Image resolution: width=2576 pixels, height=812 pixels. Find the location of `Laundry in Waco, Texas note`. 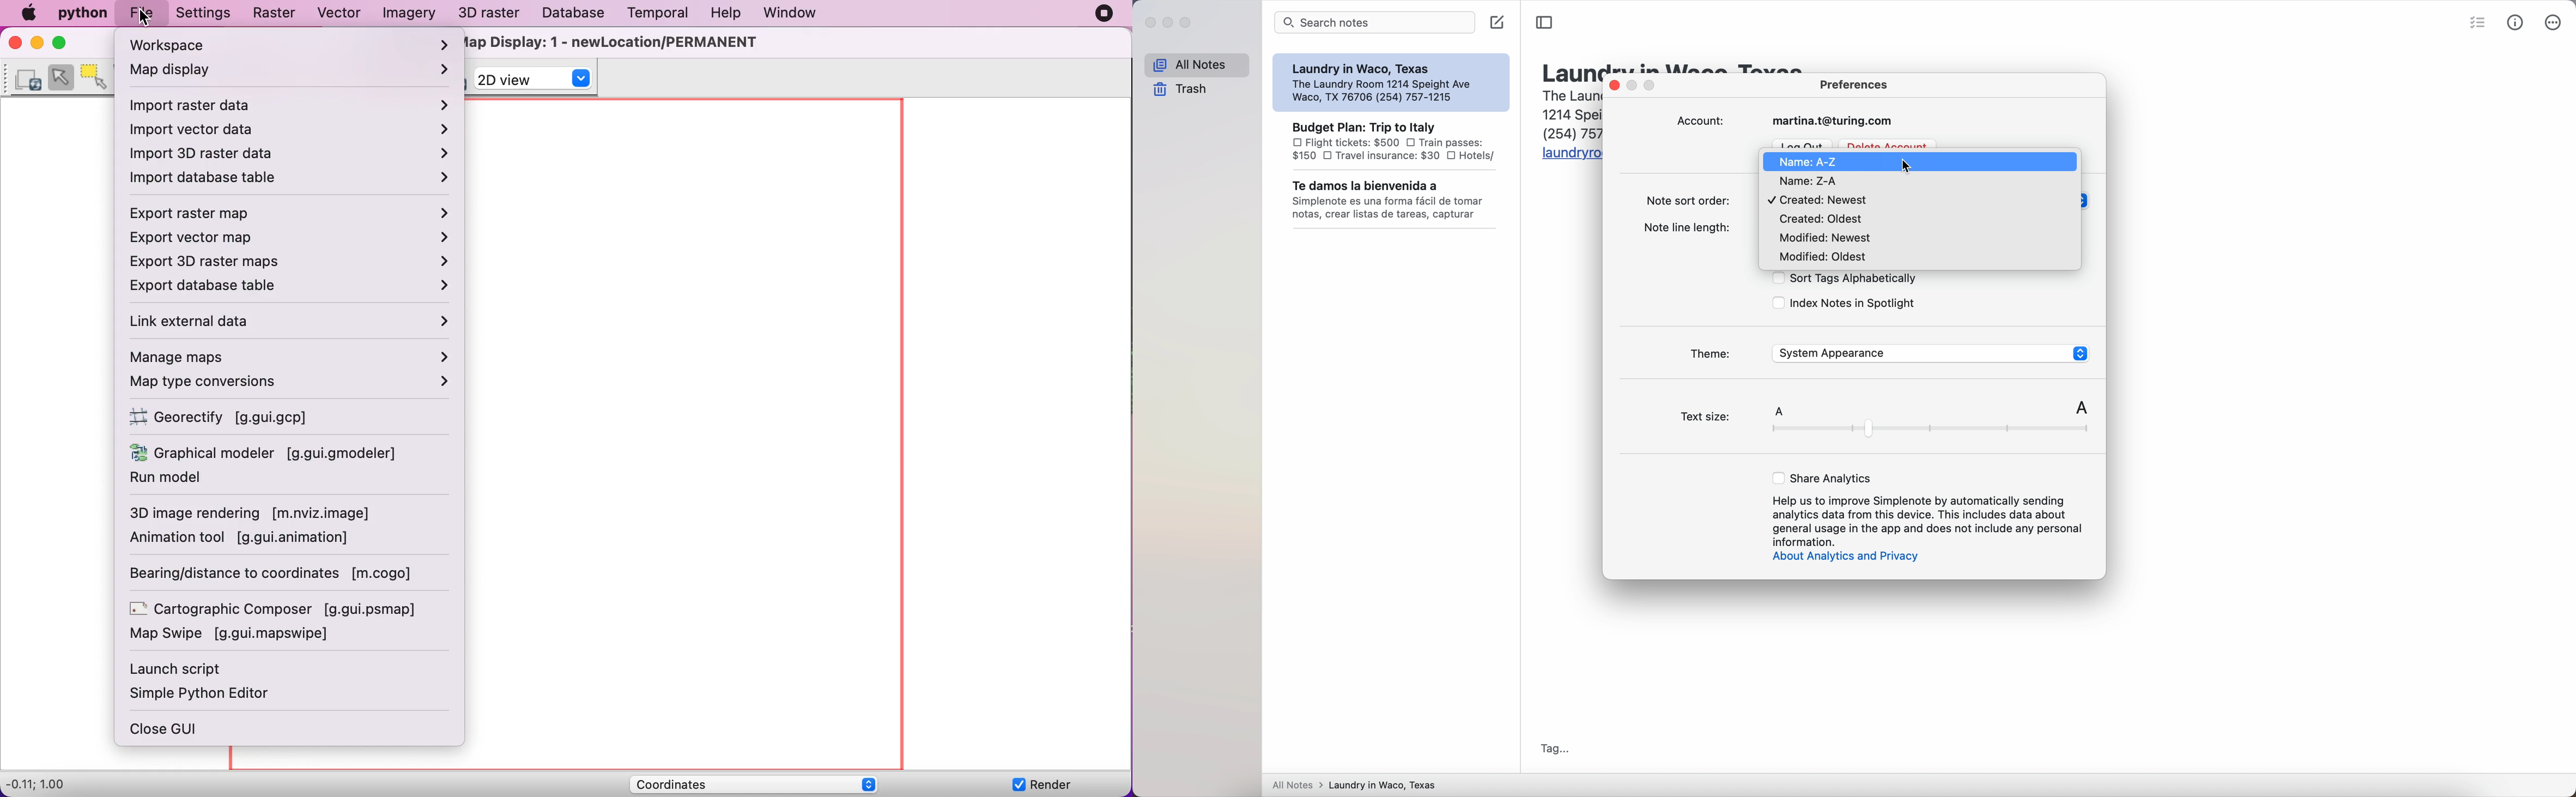

Laundry in Waco, Texas note is located at coordinates (1389, 83).